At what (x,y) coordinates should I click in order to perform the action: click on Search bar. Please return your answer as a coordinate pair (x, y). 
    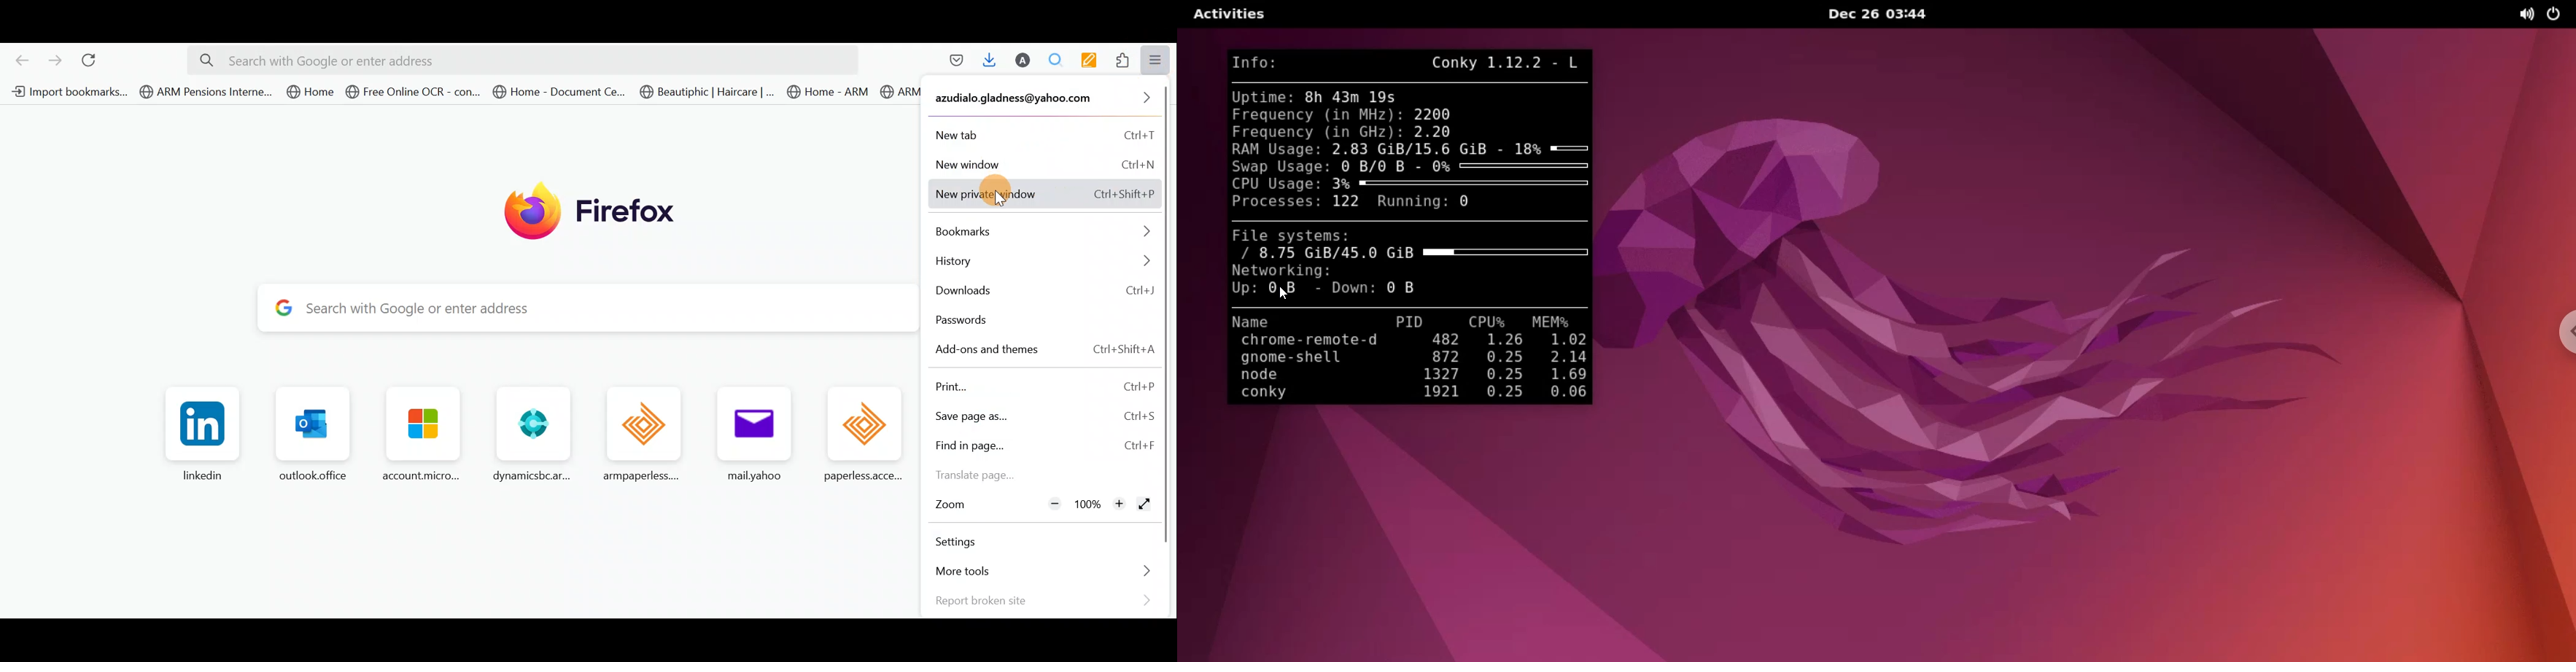
    Looking at the image, I should click on (519, 61).